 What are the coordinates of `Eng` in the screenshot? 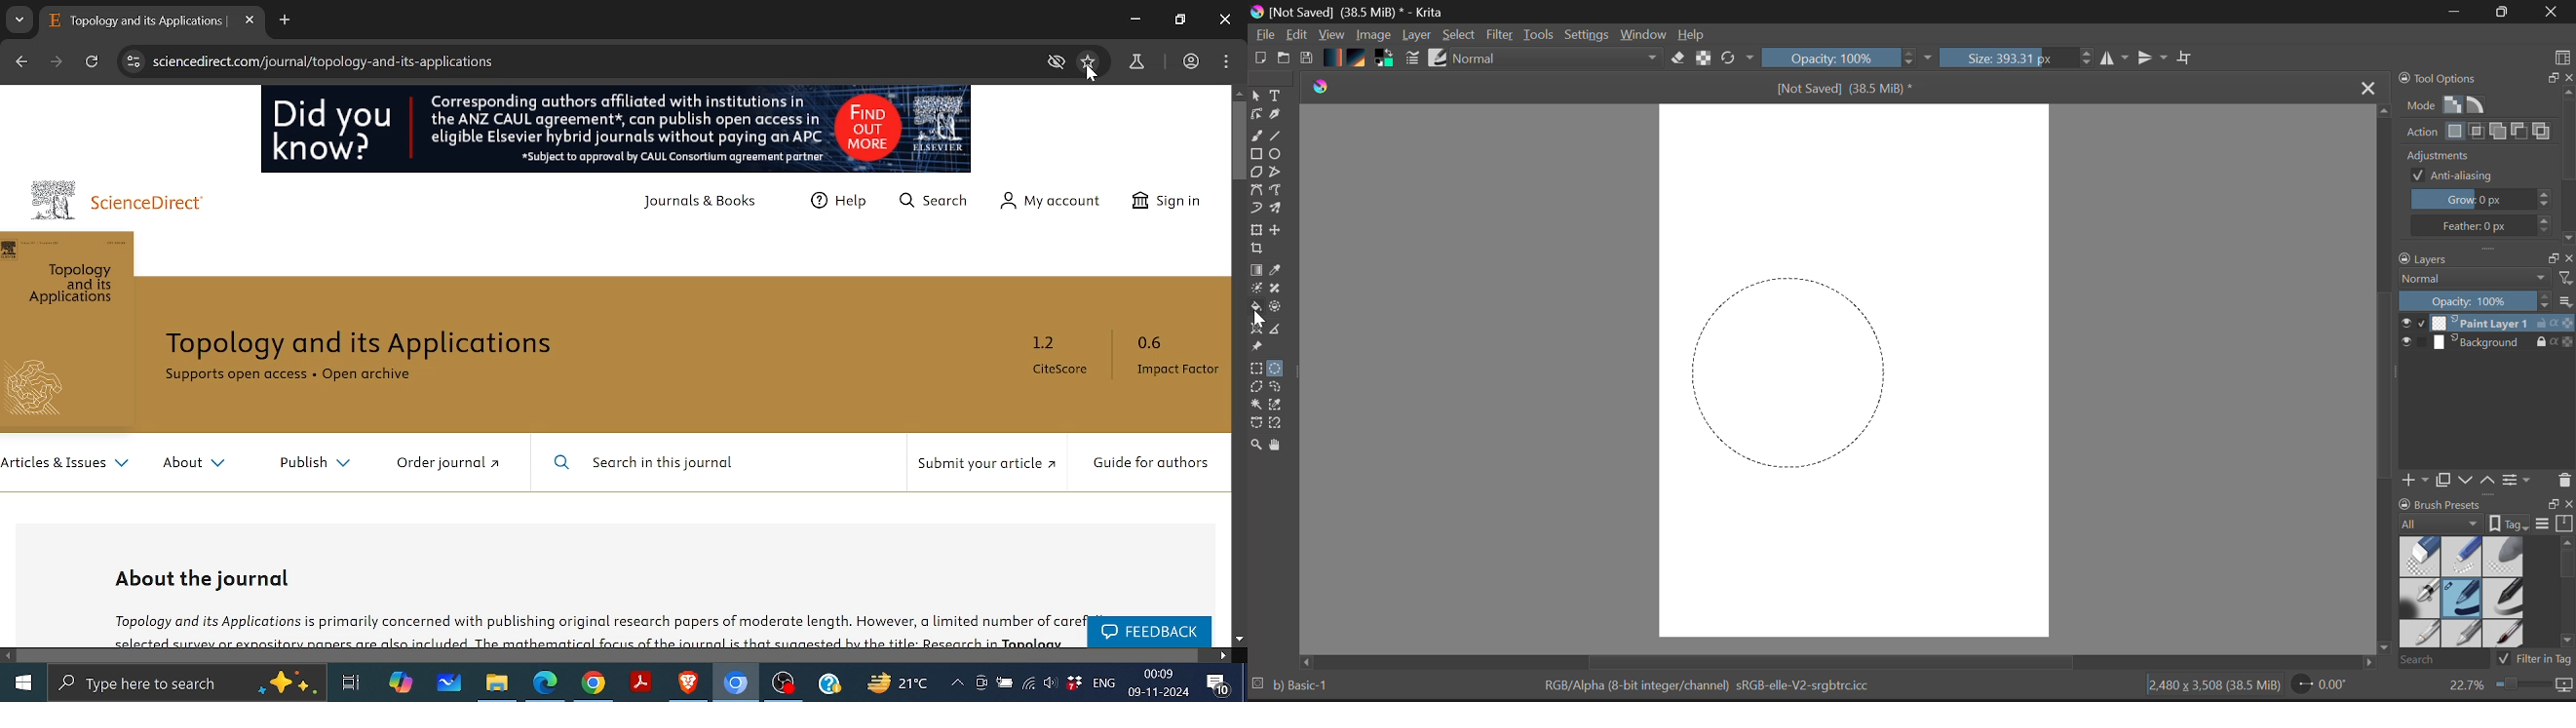 It's located at (1104, 682).